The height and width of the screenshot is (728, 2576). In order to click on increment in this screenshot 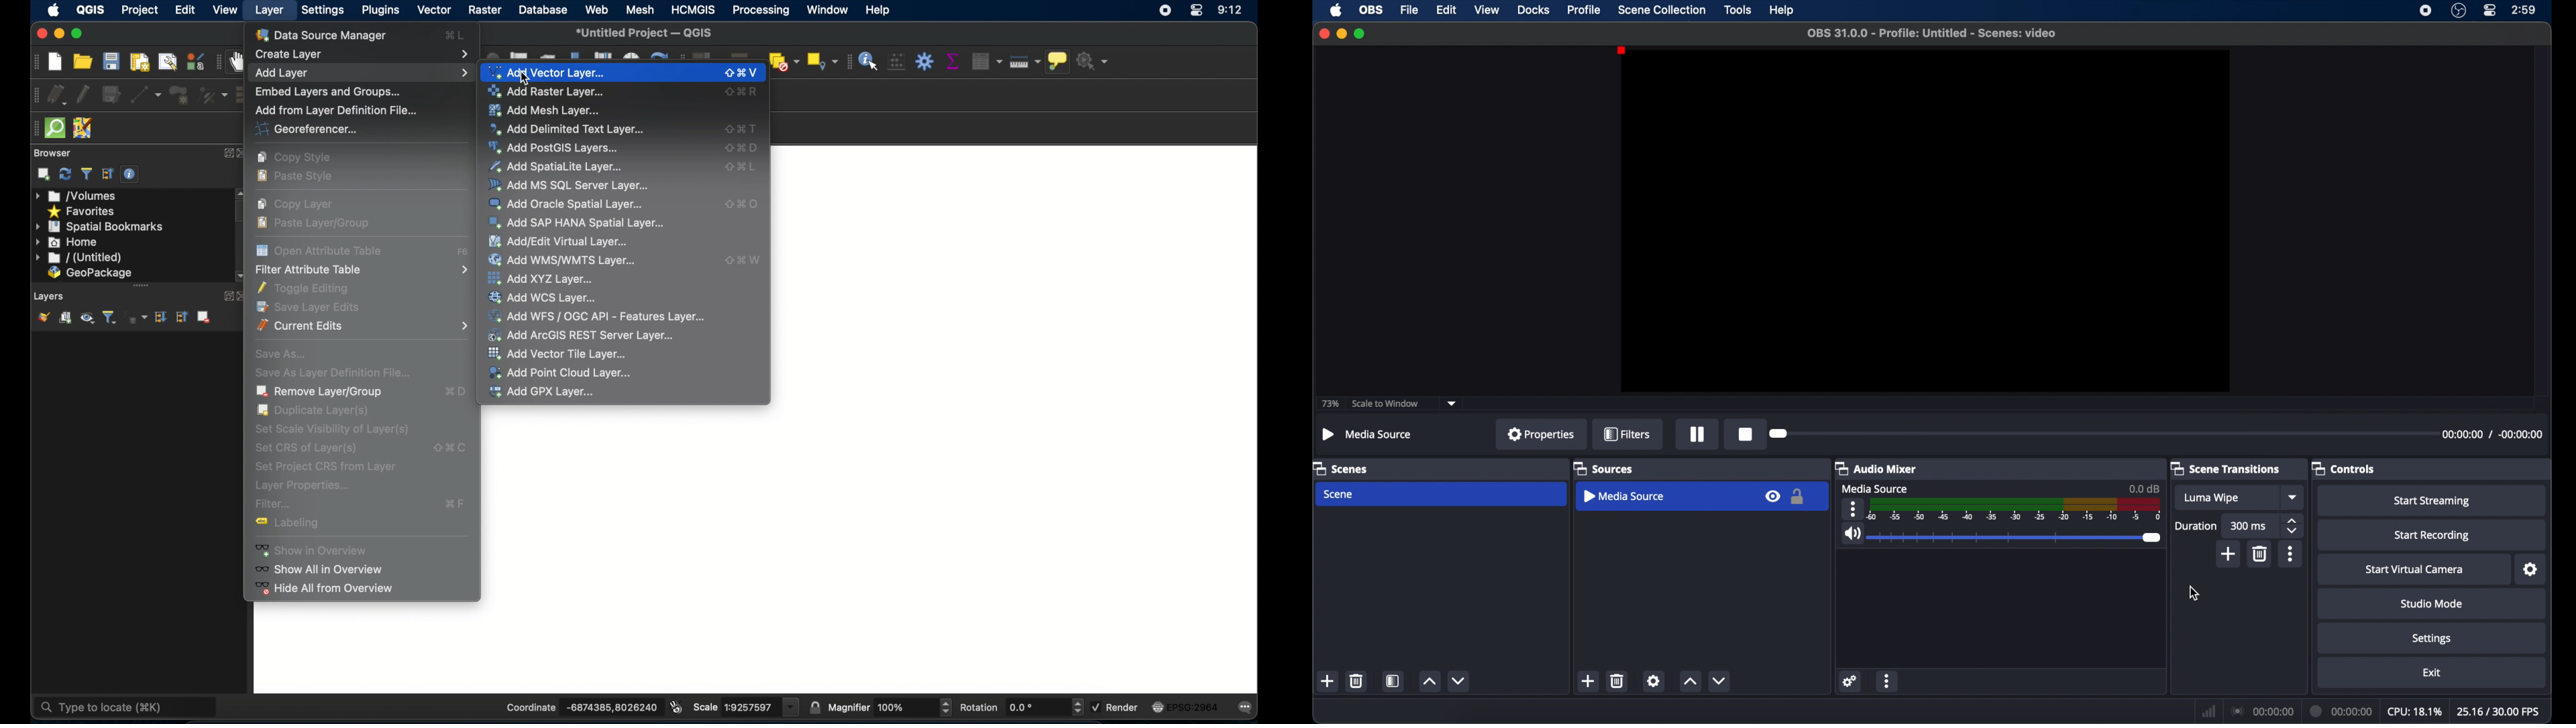, I will do `click(1430, 682)`.